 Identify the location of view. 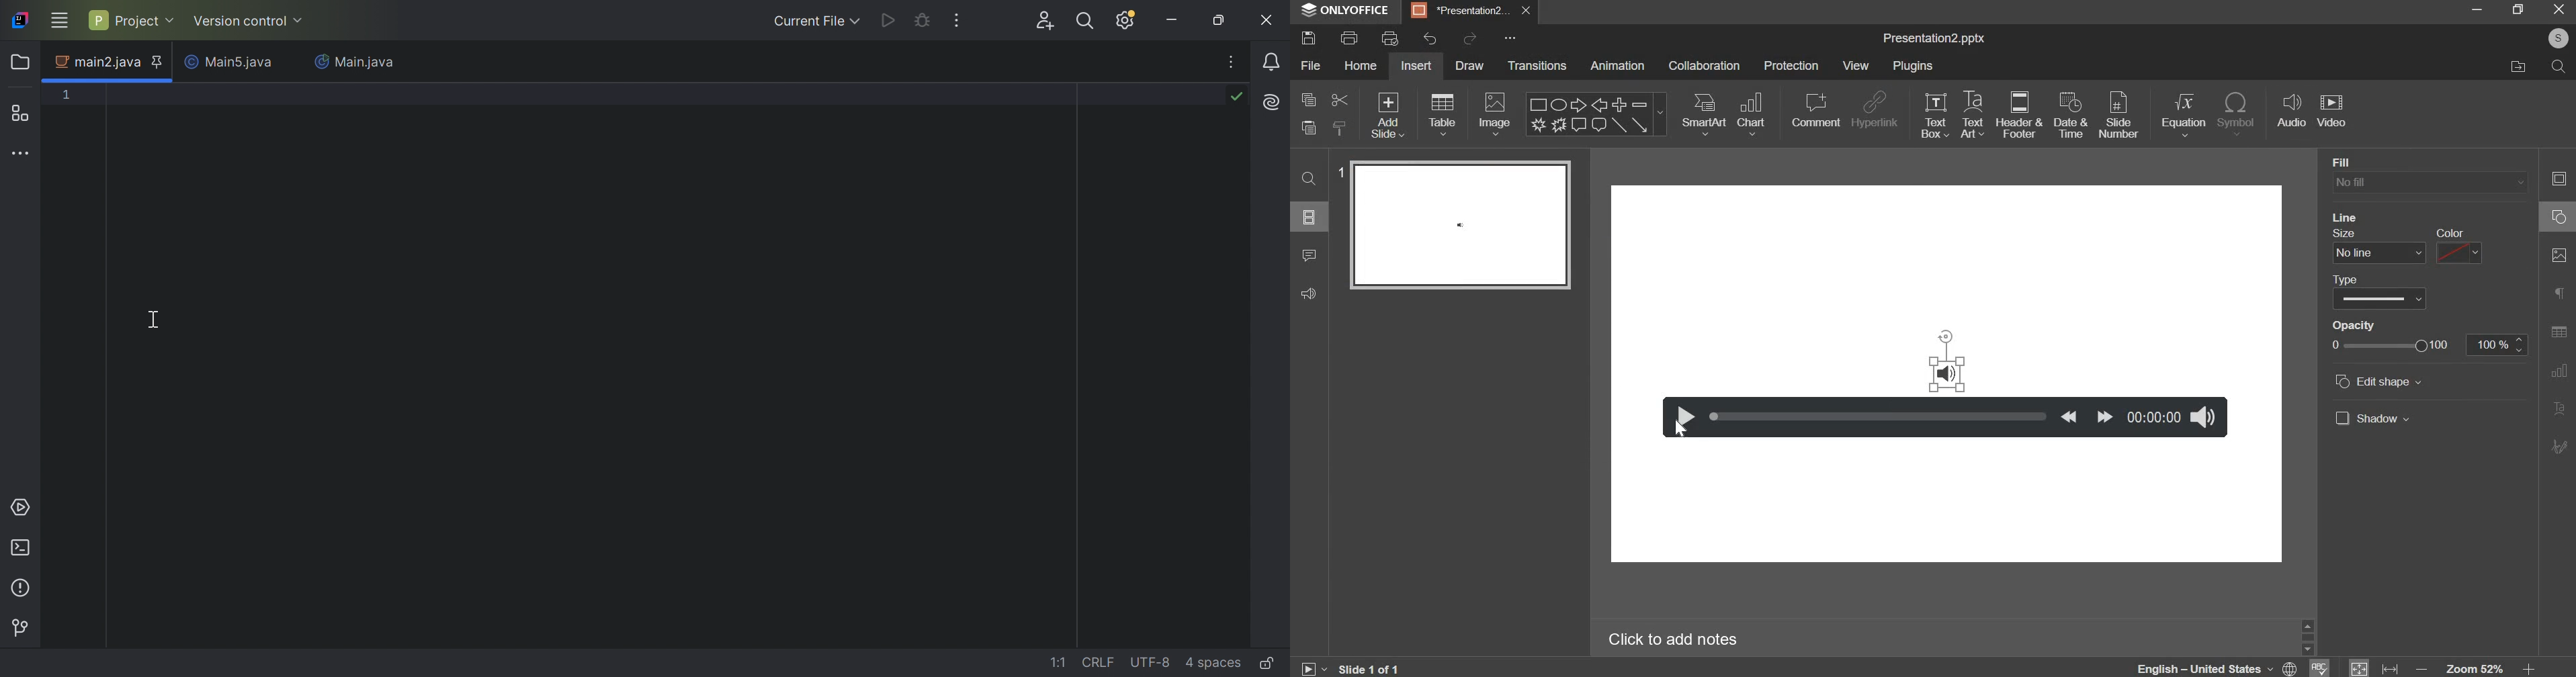
(1856, 64).